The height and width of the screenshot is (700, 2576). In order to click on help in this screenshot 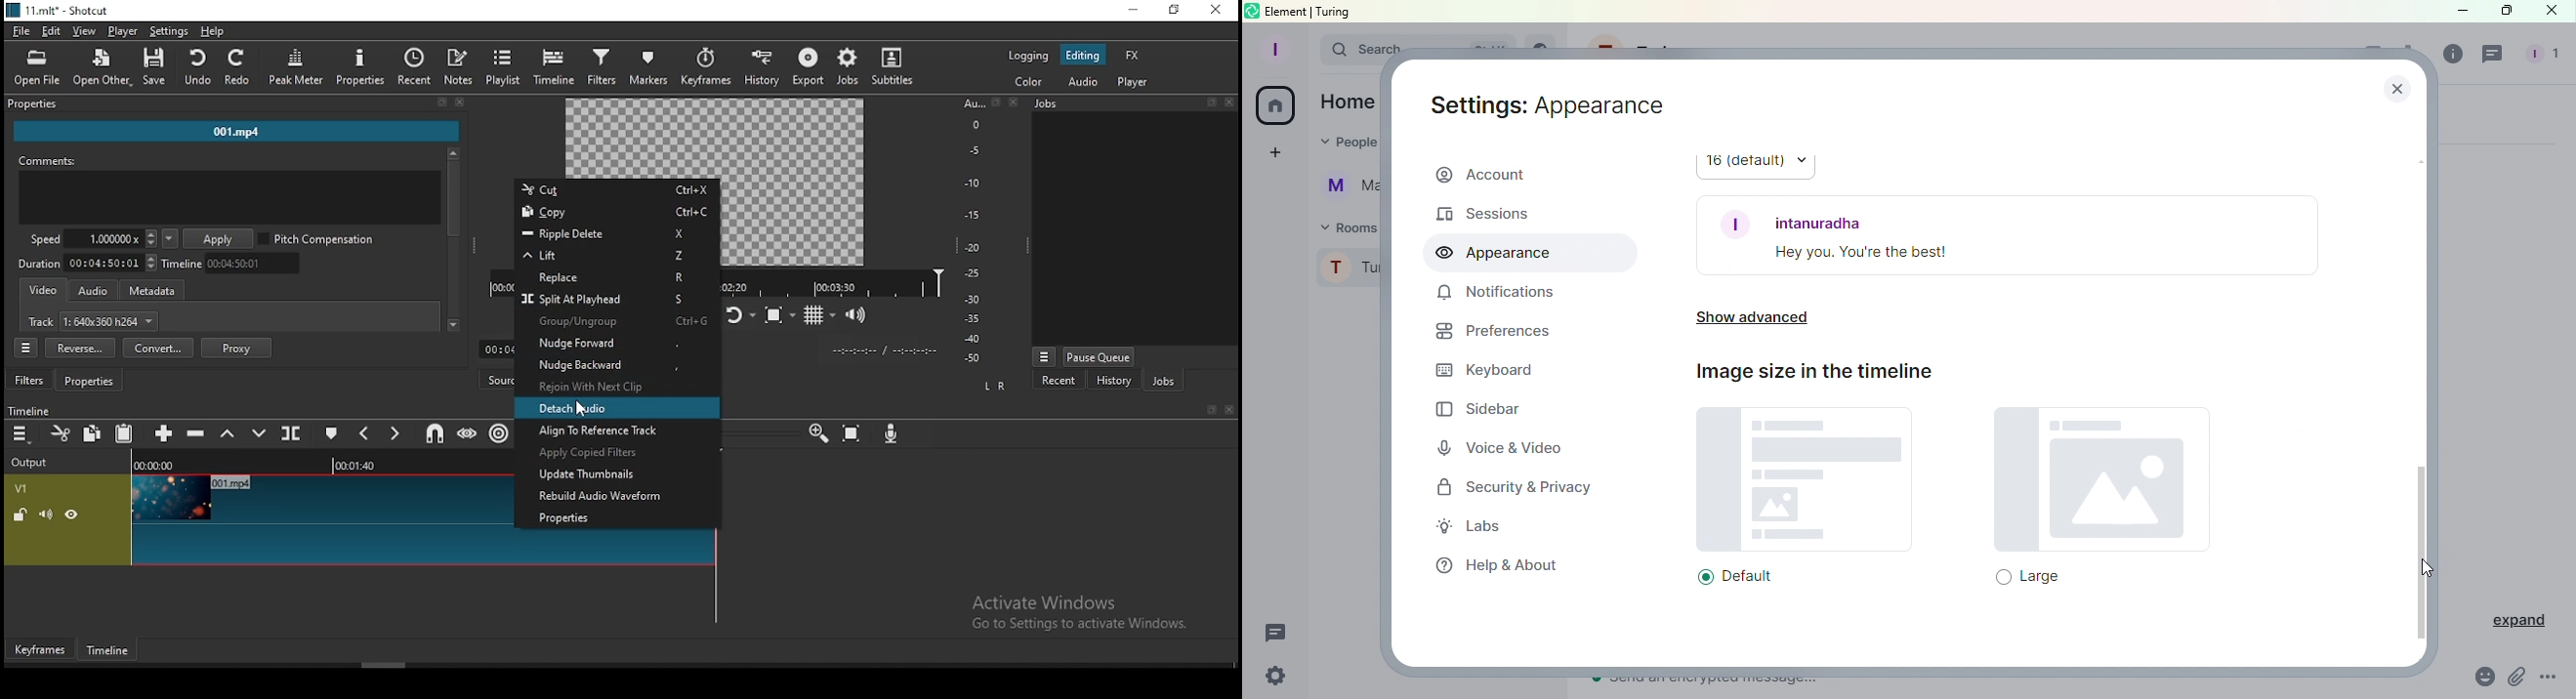, I will do `click(214, 31)`.